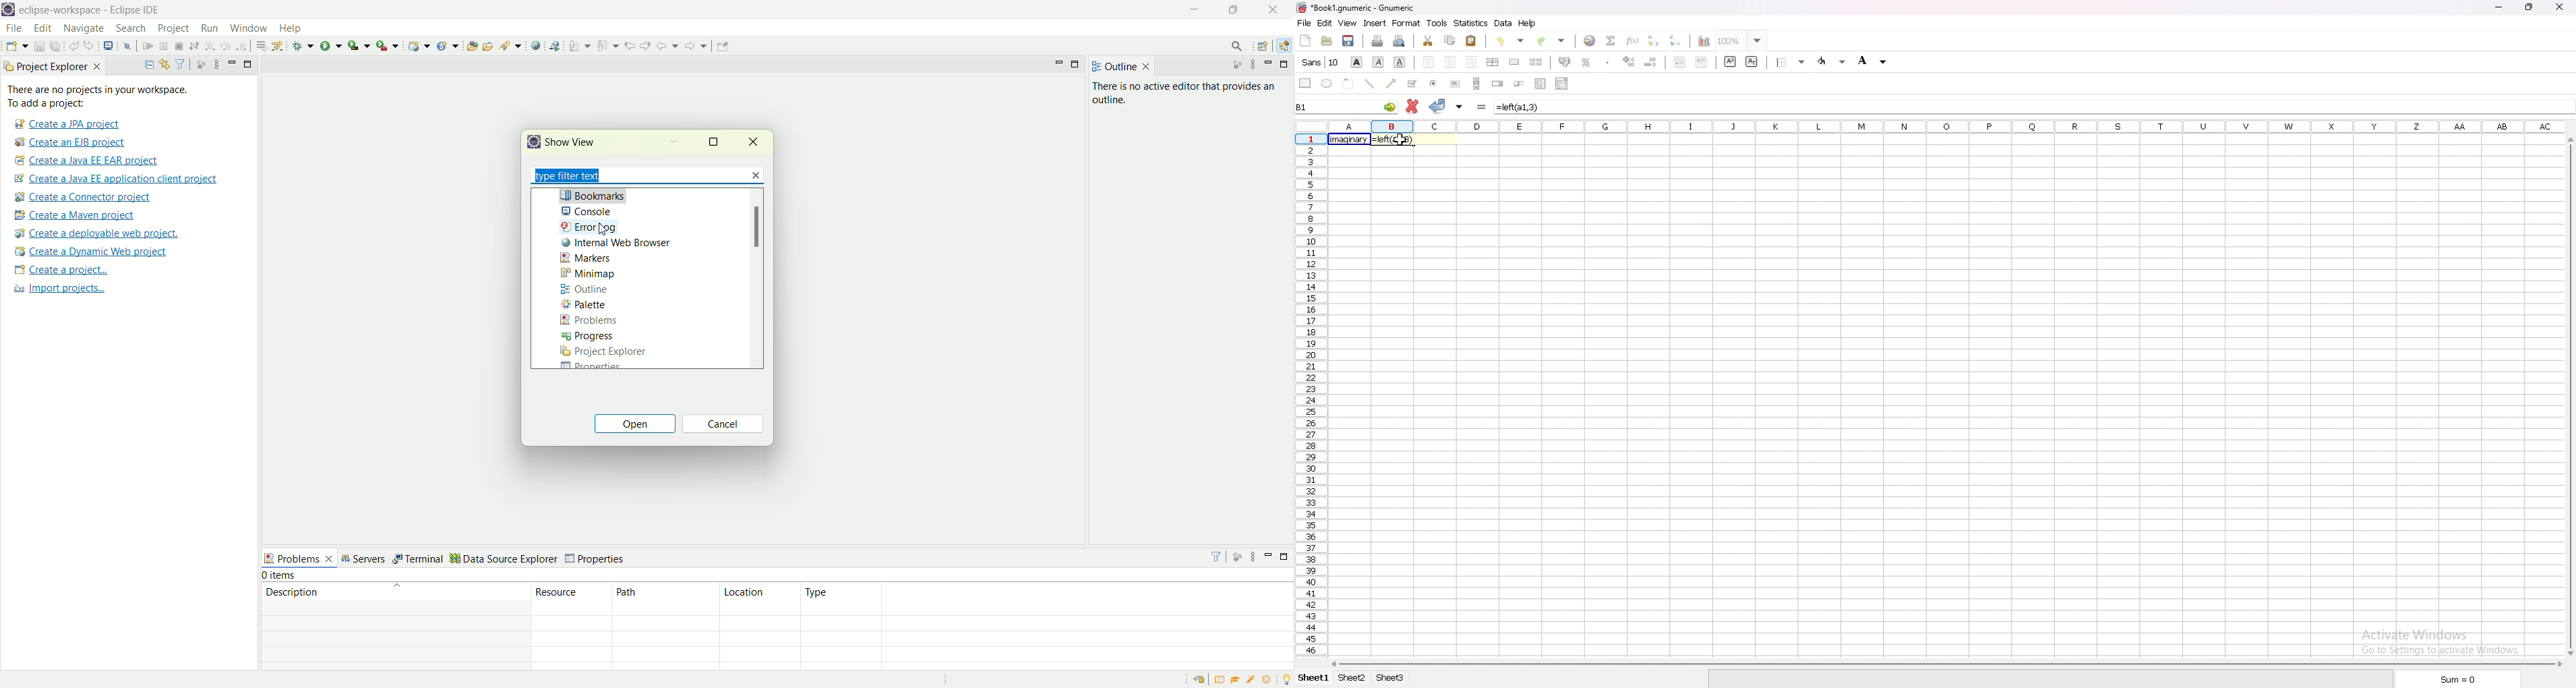 The image size is (2576, 700). What do you see at coordinates (1493, 62) in the screenshot?
I see `centre horizontally` at bounding box center [1493, 62].